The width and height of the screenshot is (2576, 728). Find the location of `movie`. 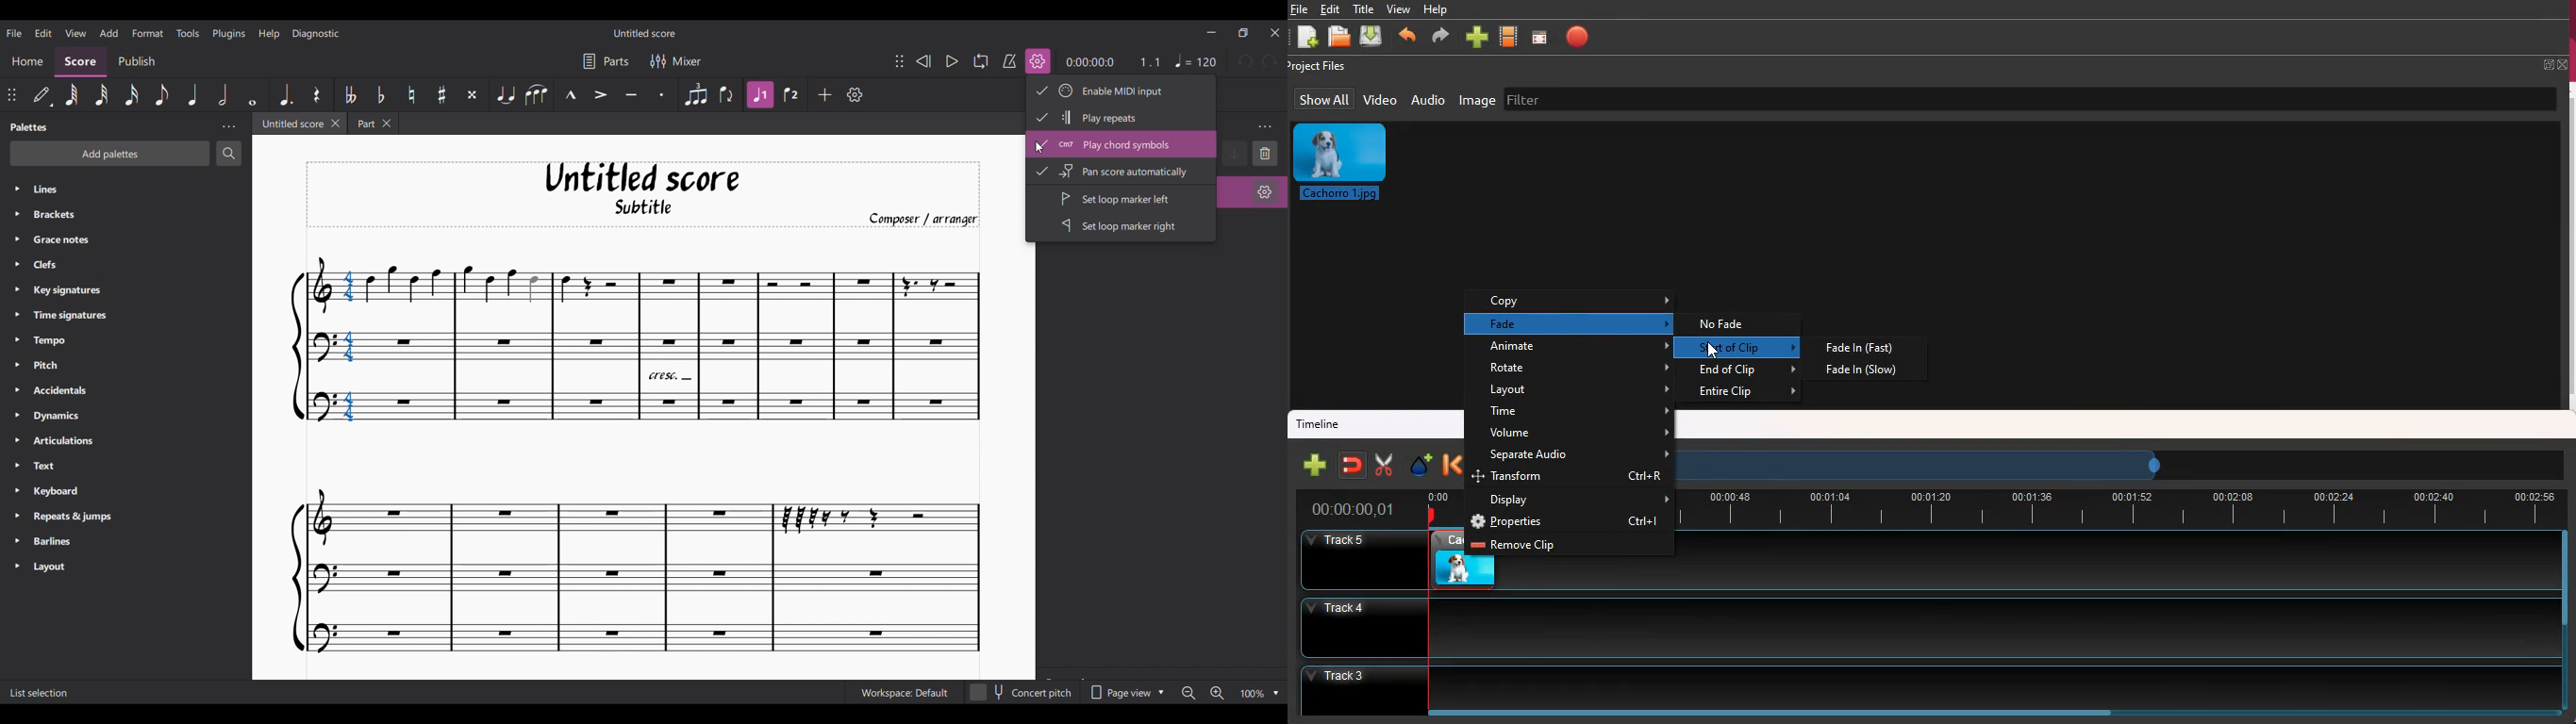

movie is located at coordinates (1511, 36).